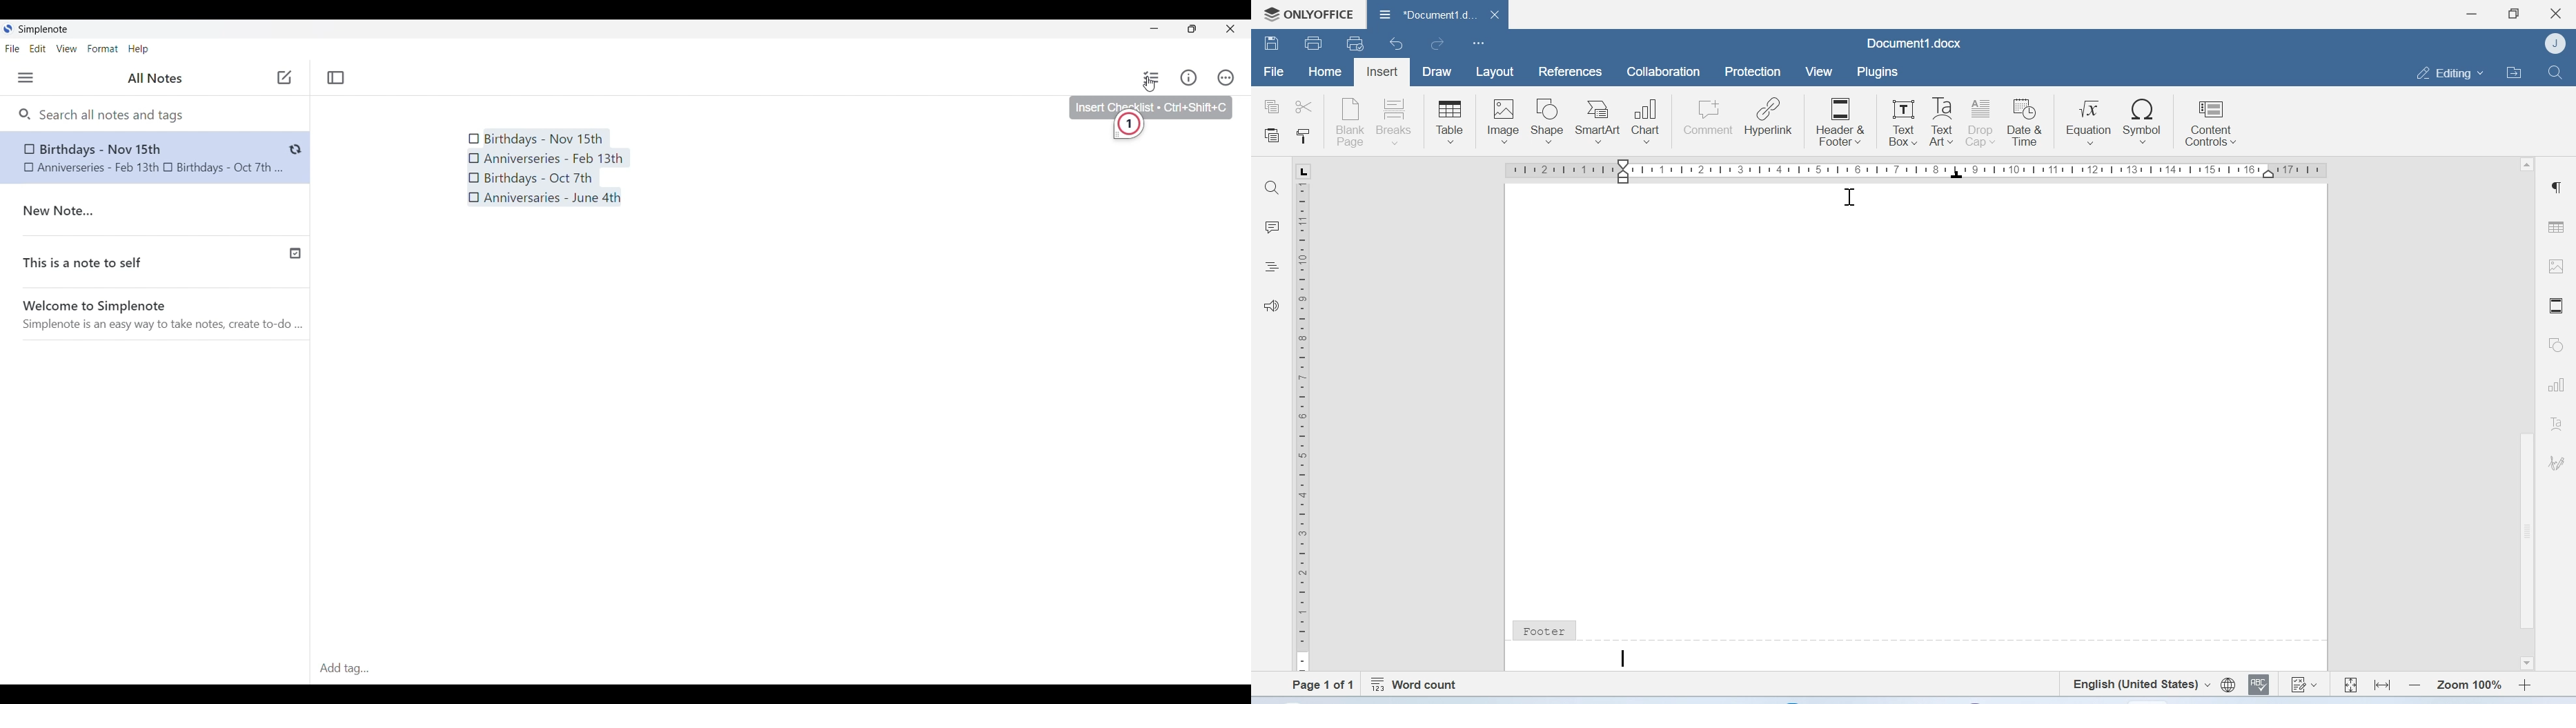 The height and width of the screenshot is (728, 2576). Describe the element at coordinates (1651, 119) in the screenshot. I see `Chart` at that location.